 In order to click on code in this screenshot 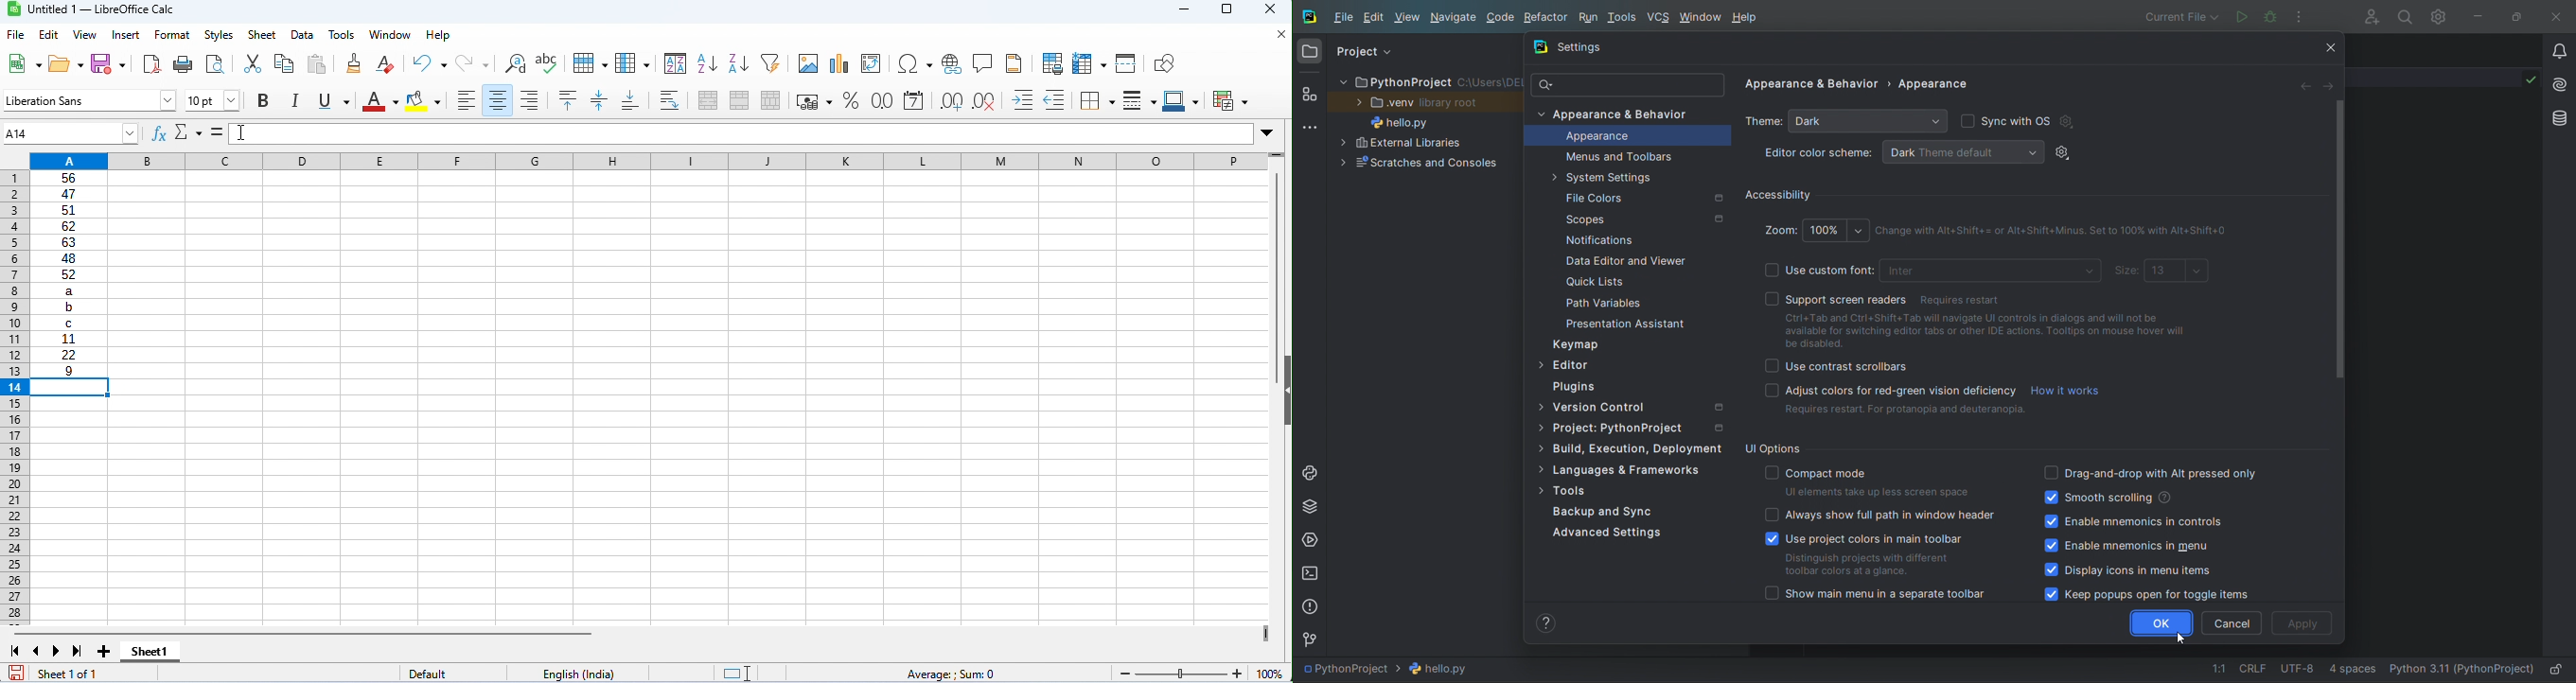, I will do `click(1496, 18)`.